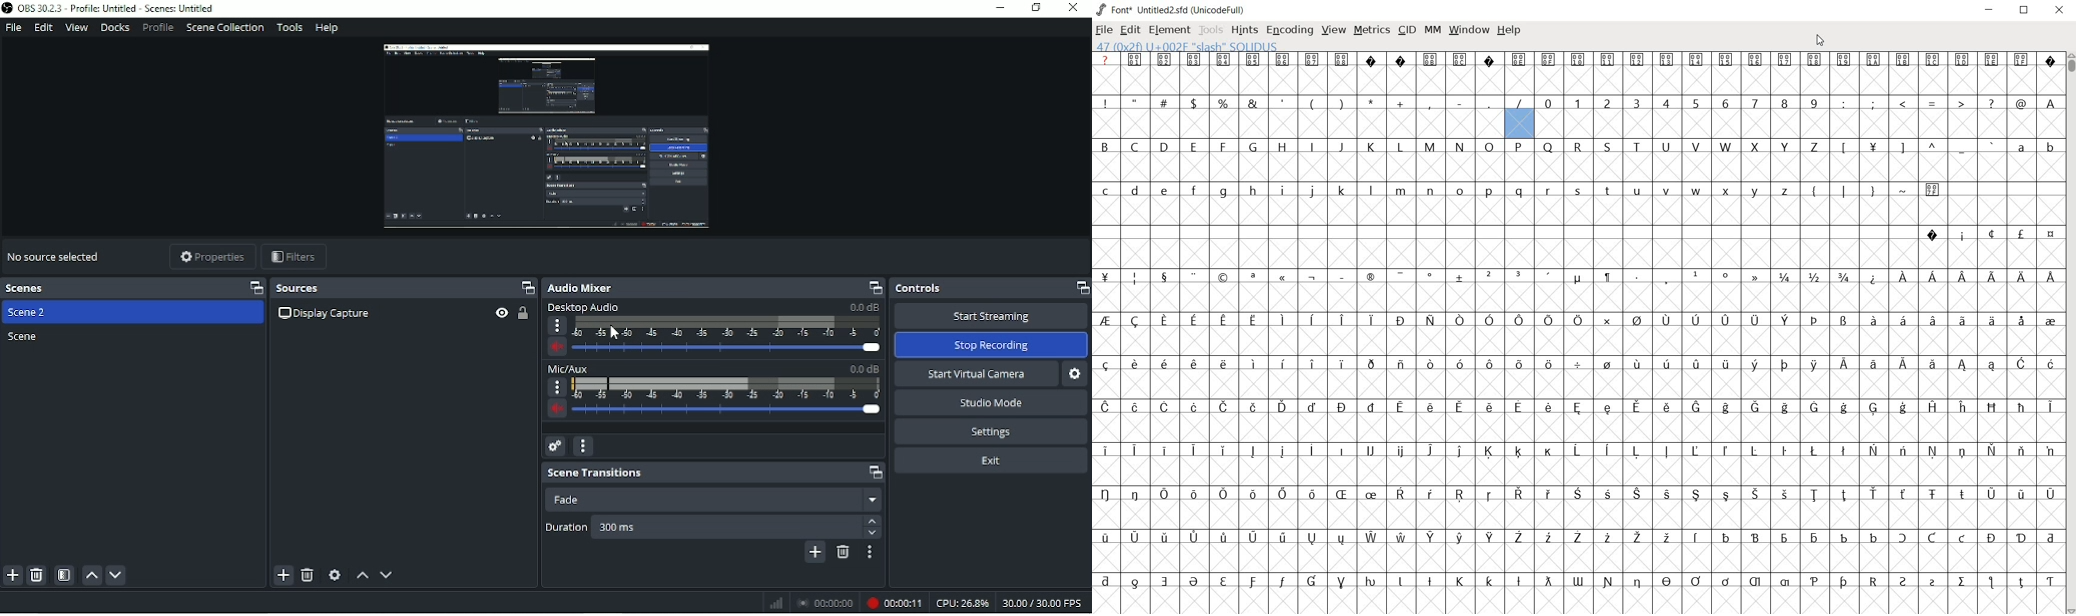 This screenshot has width=2100, height=616. What do you see at coordinates (24, 337) in the screenshot?
I see `Scene` at bounding box center [24, 337].